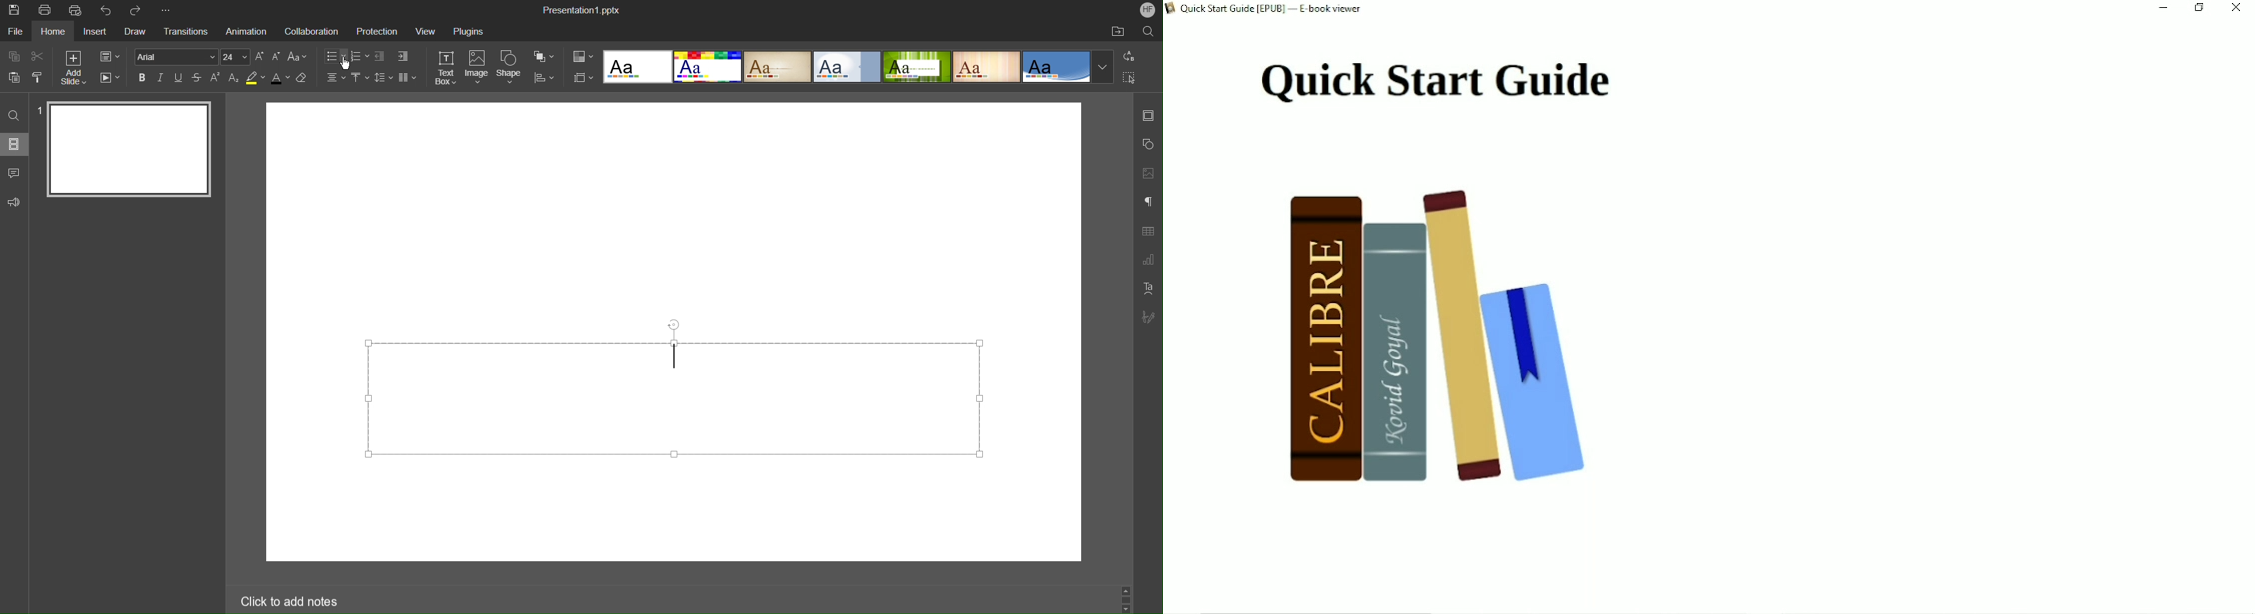  What do you see at coordinates (245, 32) in the screenshot?
I see `Animation` at bounding box center [245, 32].